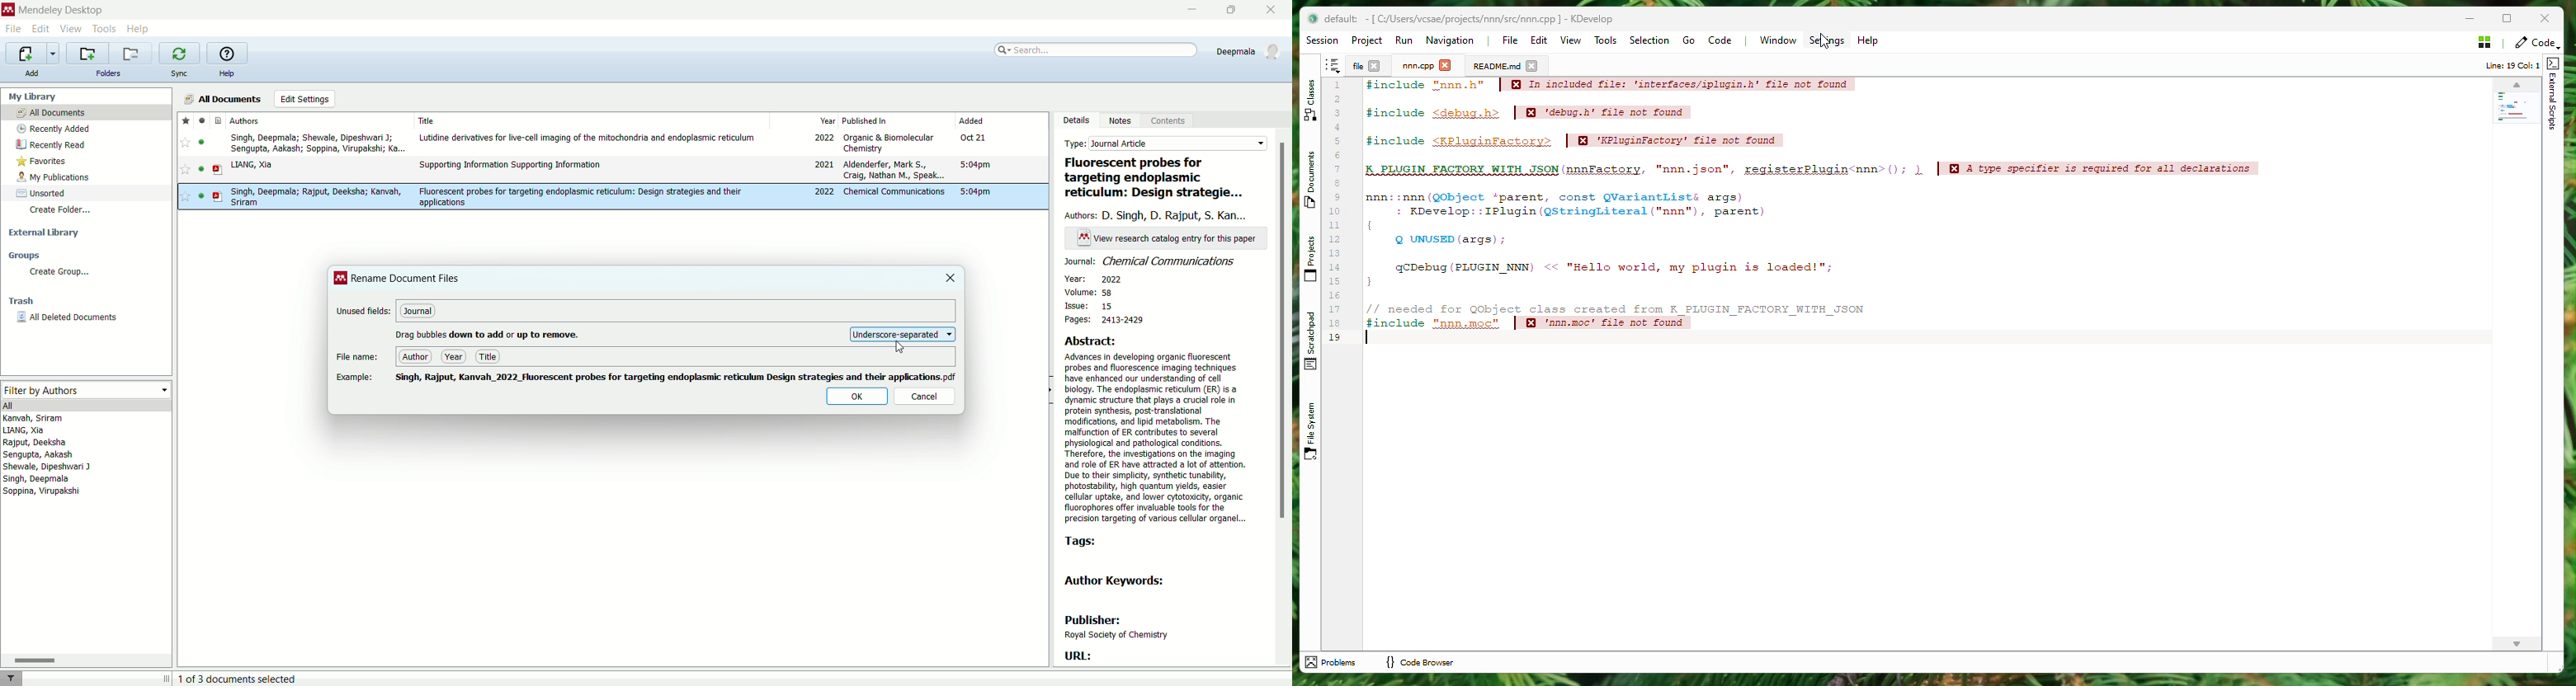  I want to click on mendeley desktop, so click(61, 9).